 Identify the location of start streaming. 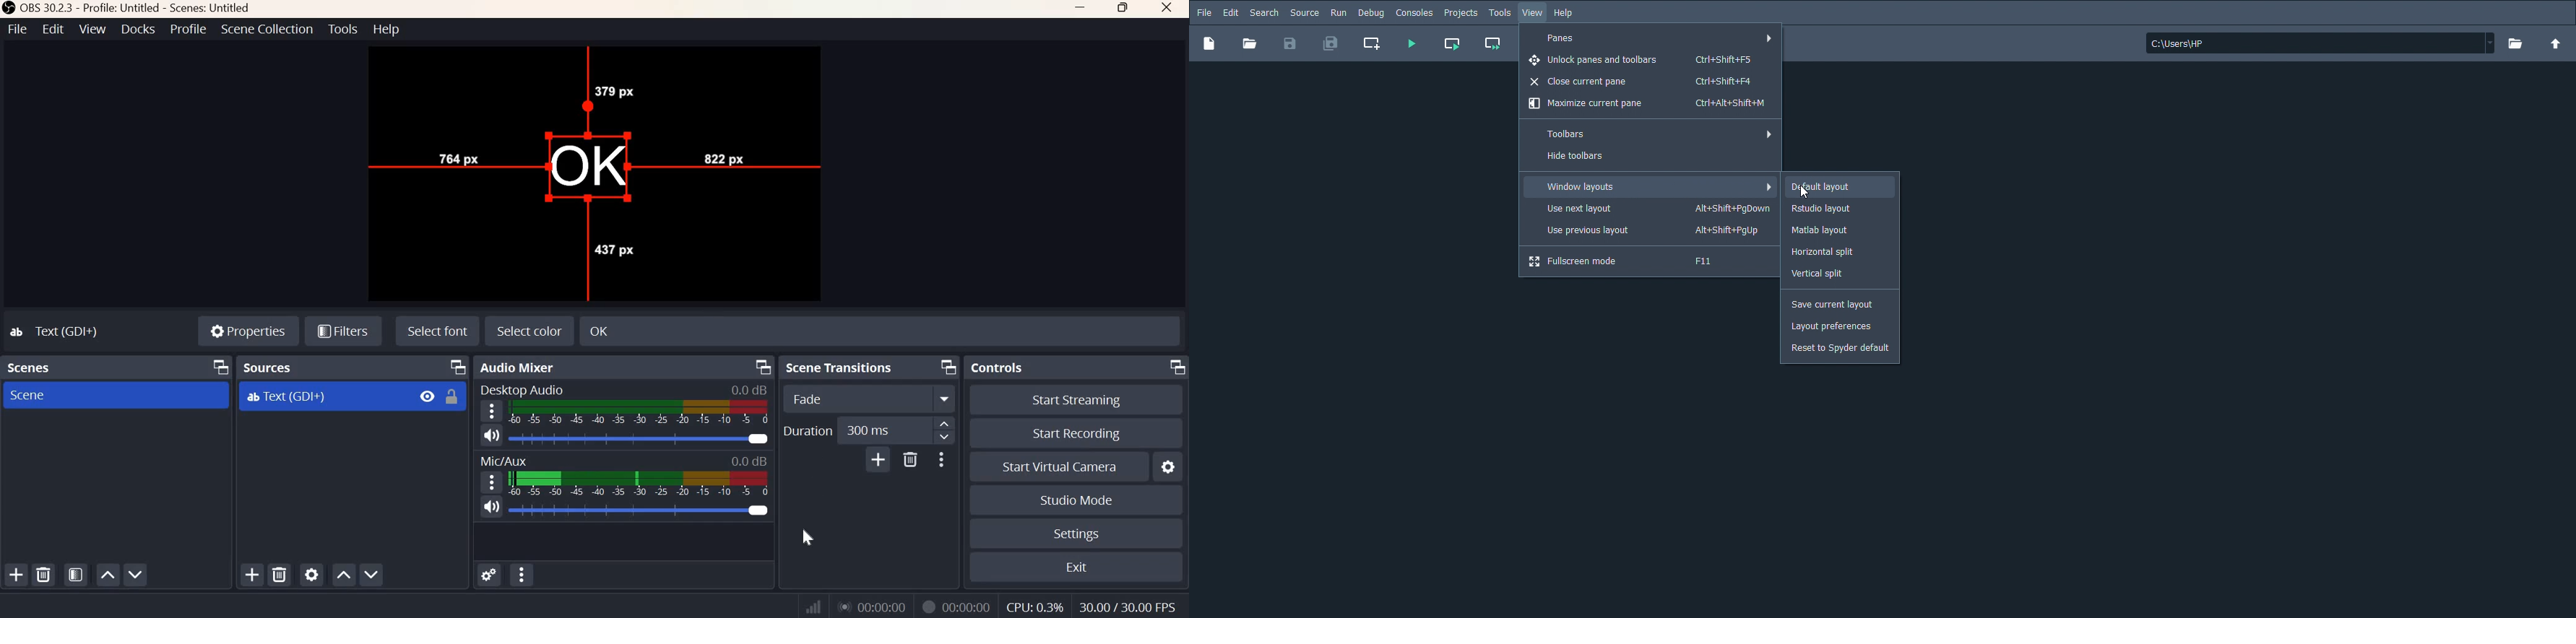
(1078, 401).